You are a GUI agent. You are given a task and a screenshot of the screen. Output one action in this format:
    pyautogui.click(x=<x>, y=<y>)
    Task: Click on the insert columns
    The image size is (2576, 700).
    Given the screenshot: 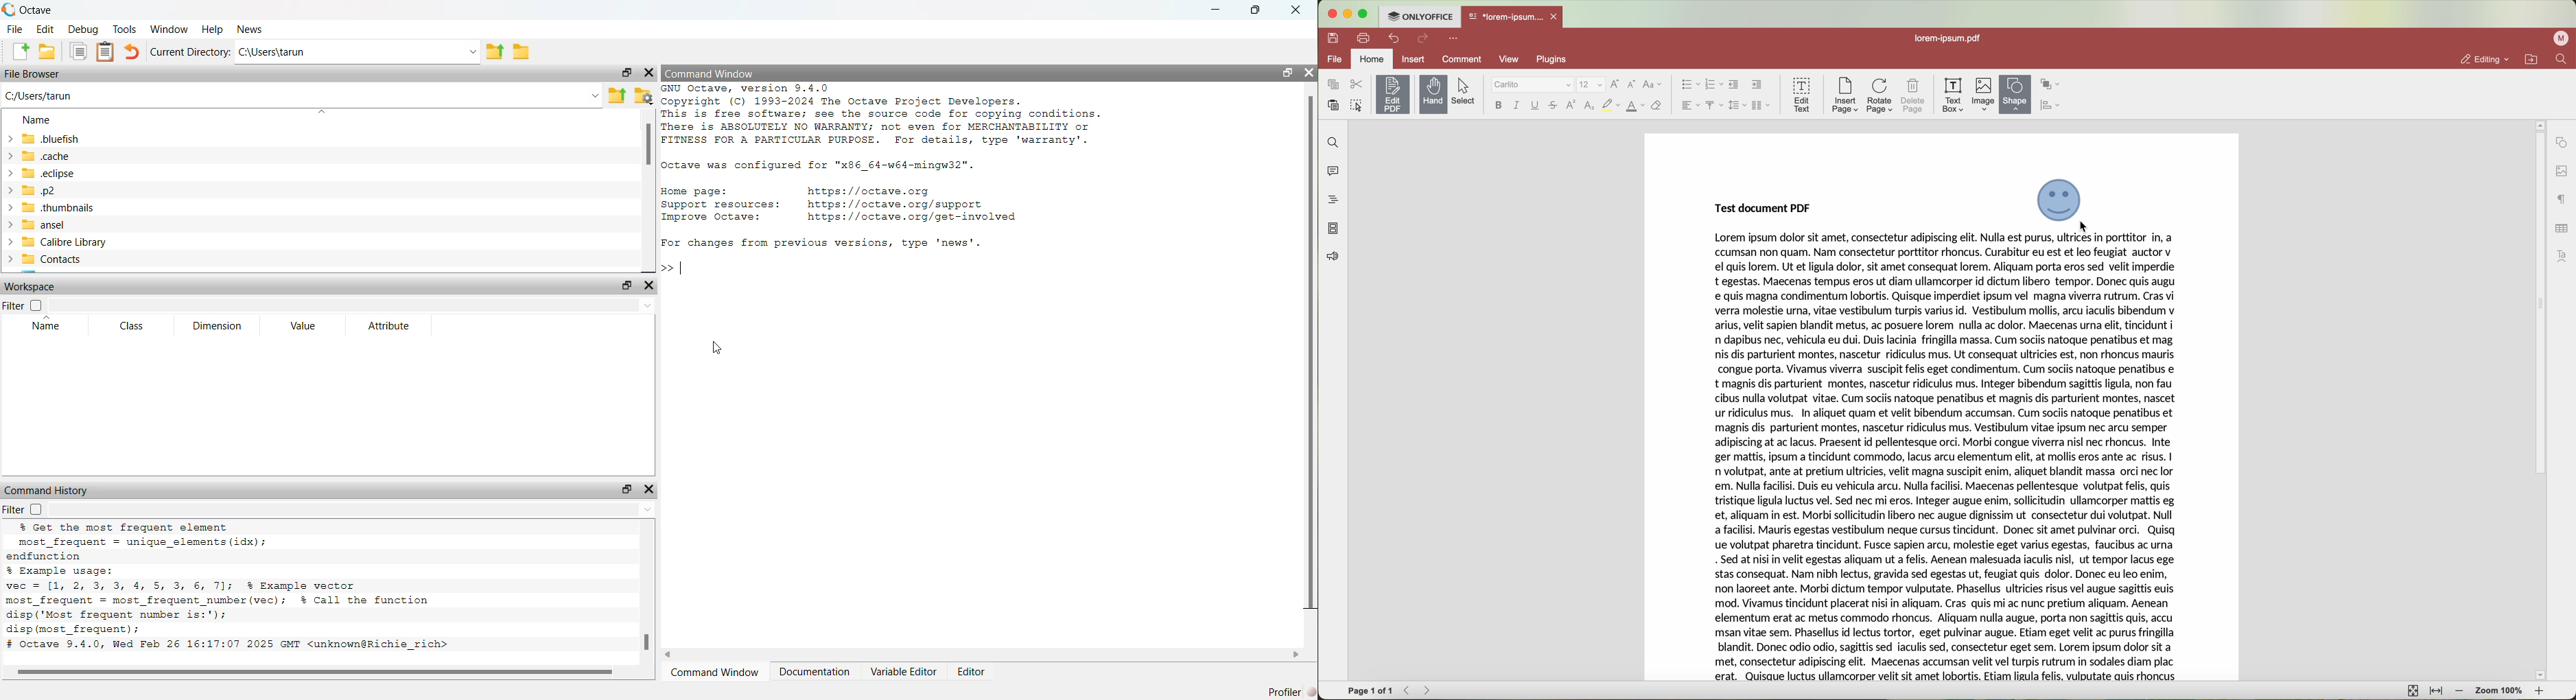 What is the action you would take?
    pyautogui.click(x=1762, y=106)
    